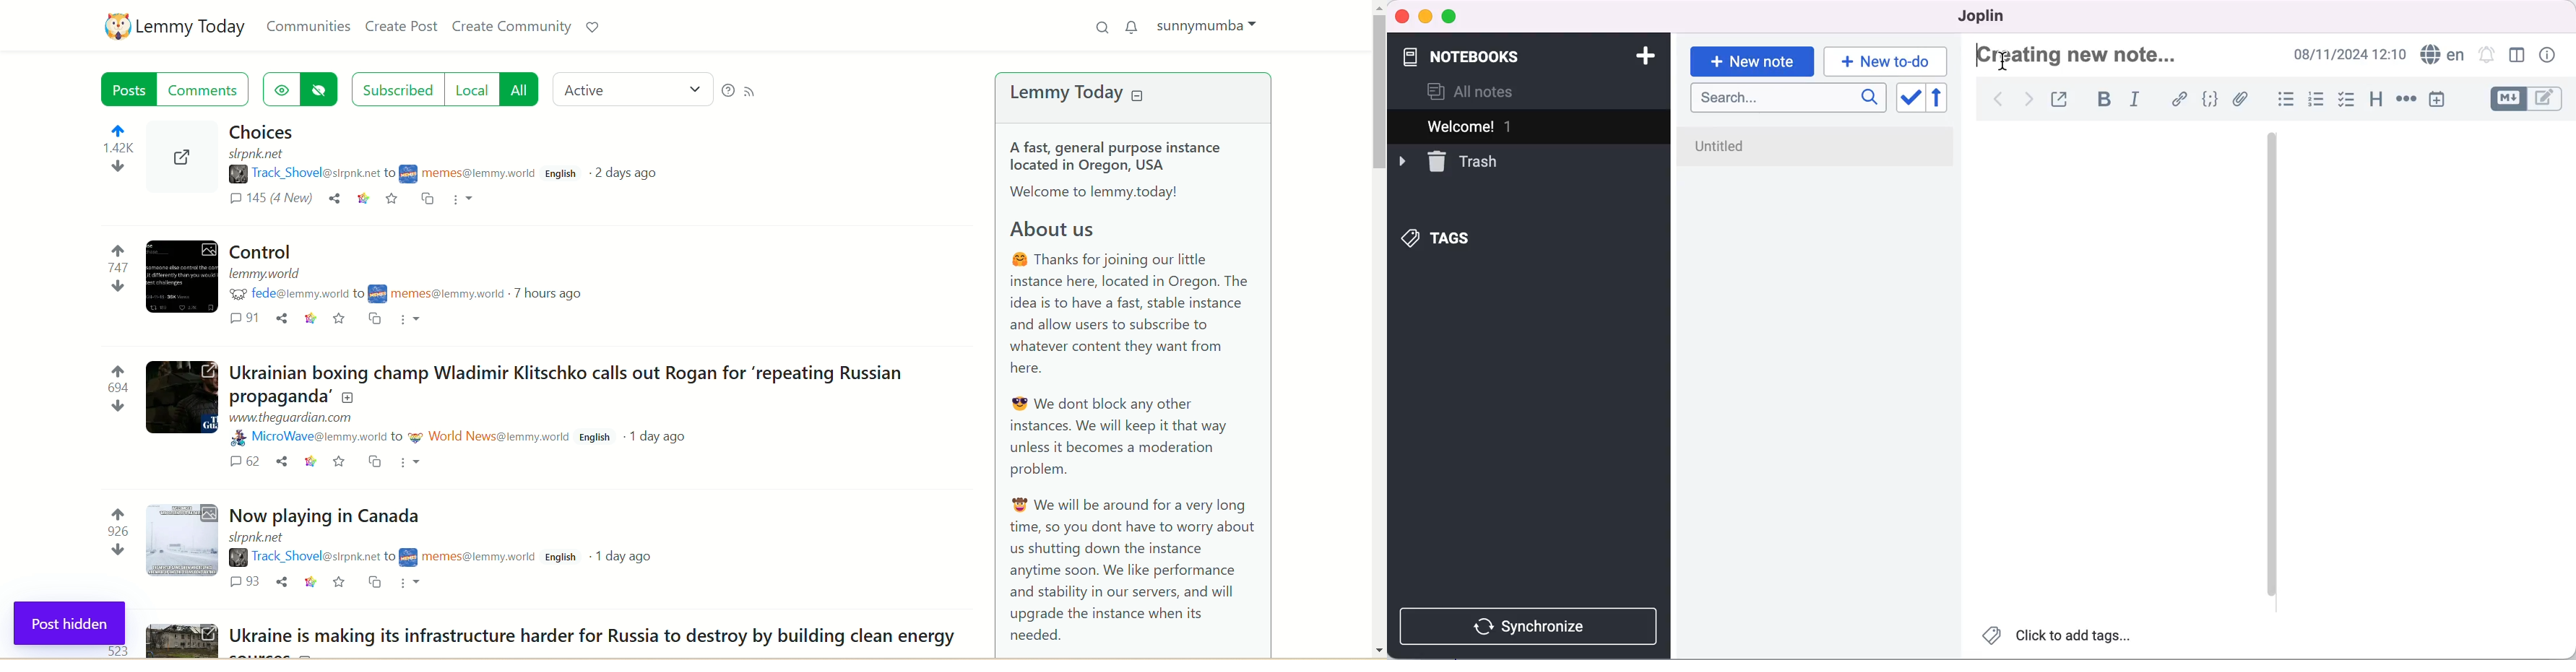 This screenshot has height=672, width=2576. Describe the element at coordinates (2406, 100) in the screenshot. I see `horizontal rule` at that location.